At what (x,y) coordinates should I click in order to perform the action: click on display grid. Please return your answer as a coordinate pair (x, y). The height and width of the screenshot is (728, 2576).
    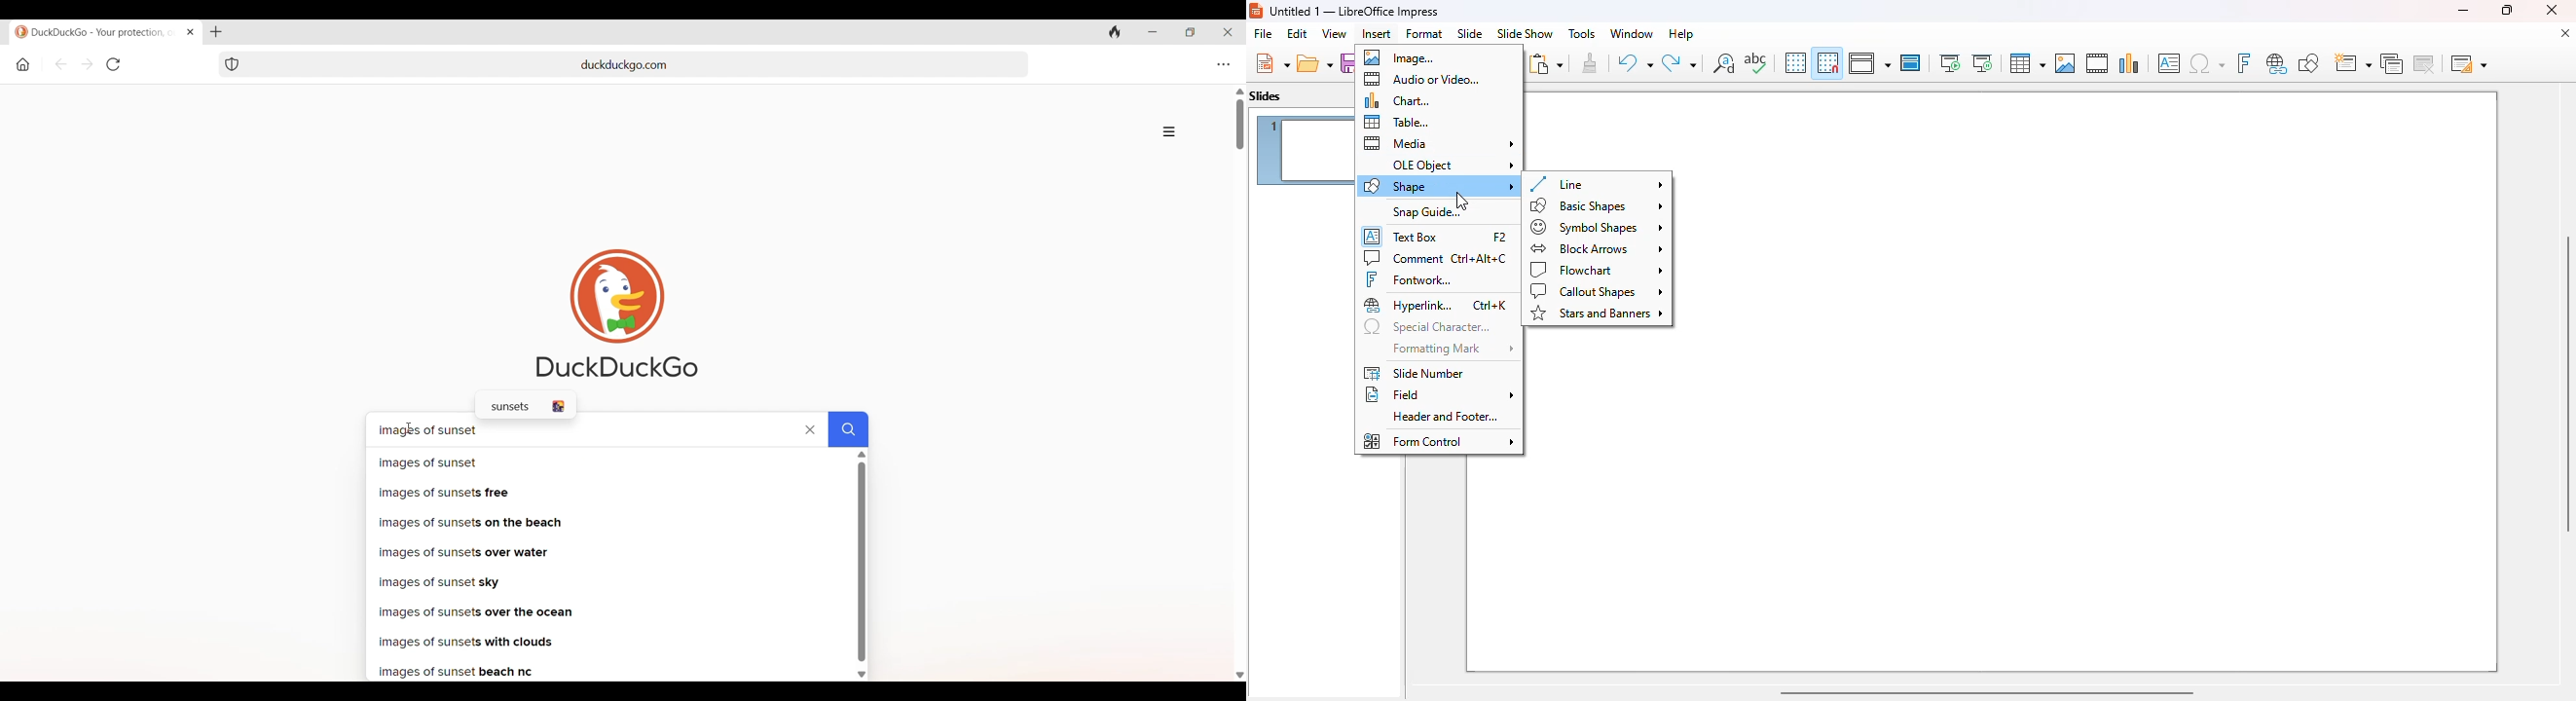
    Looking at the image, I should click on (1794, 62).